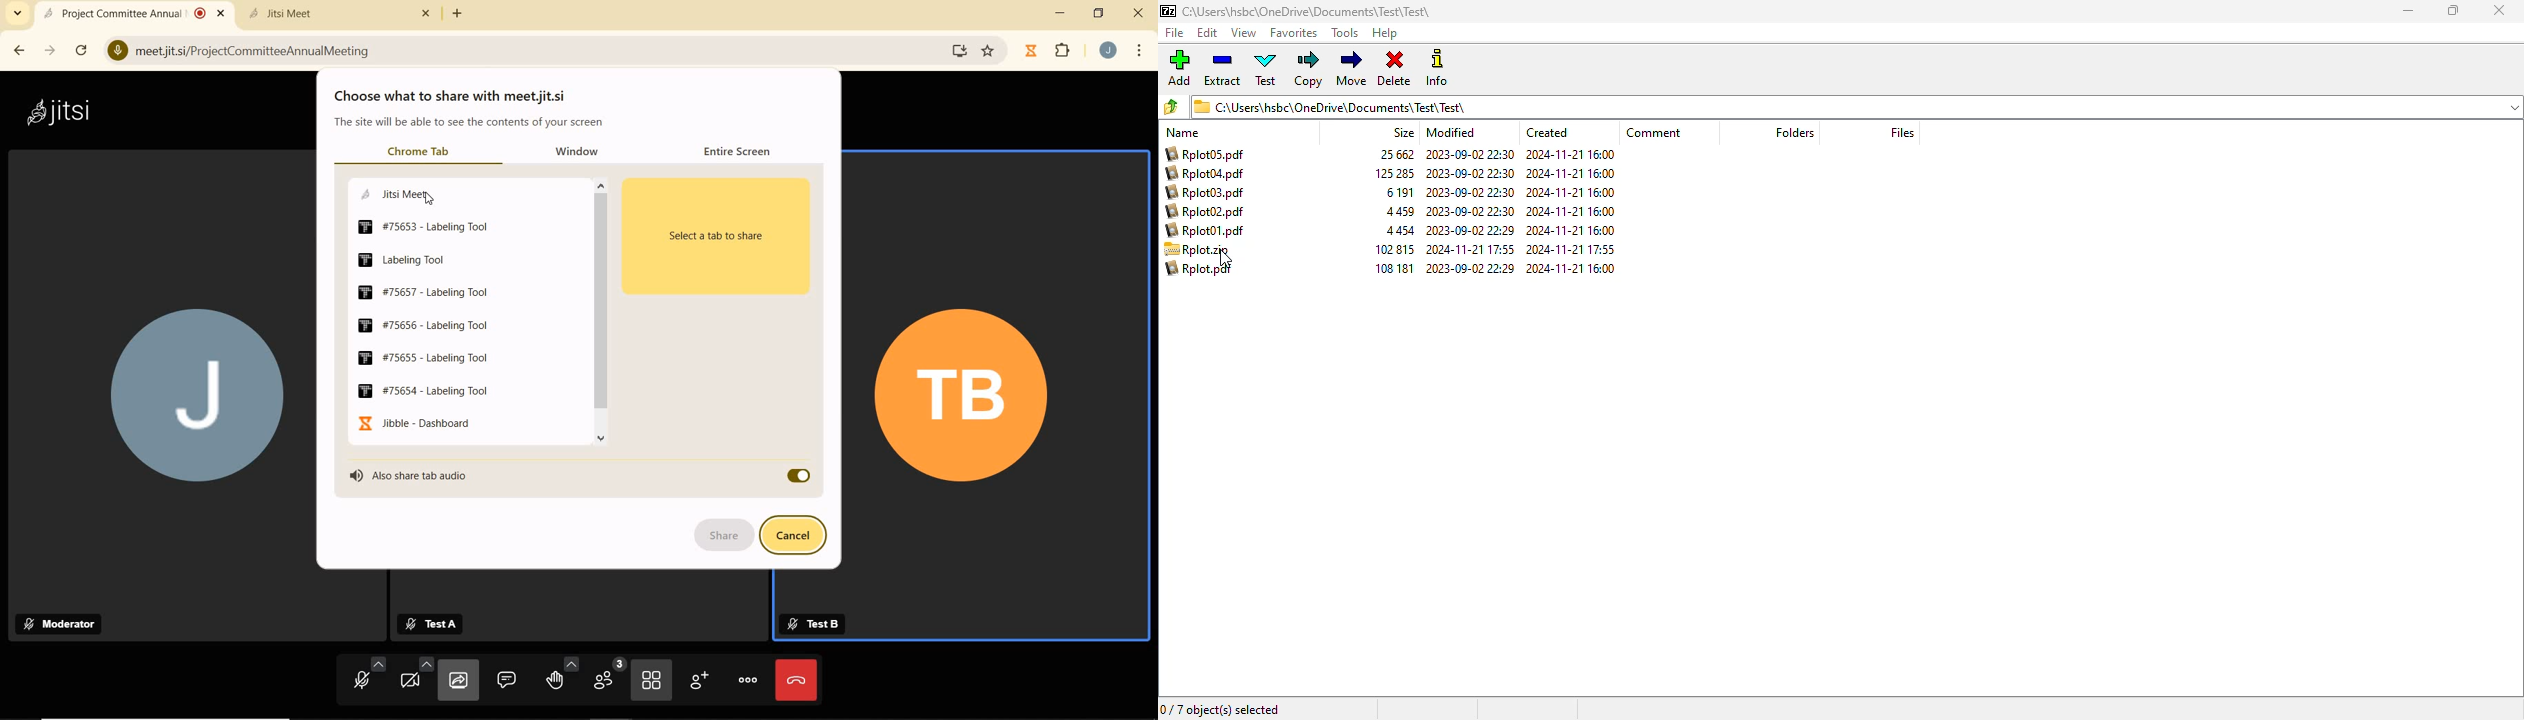  I want to click on 6 191, so click(1400, 193).